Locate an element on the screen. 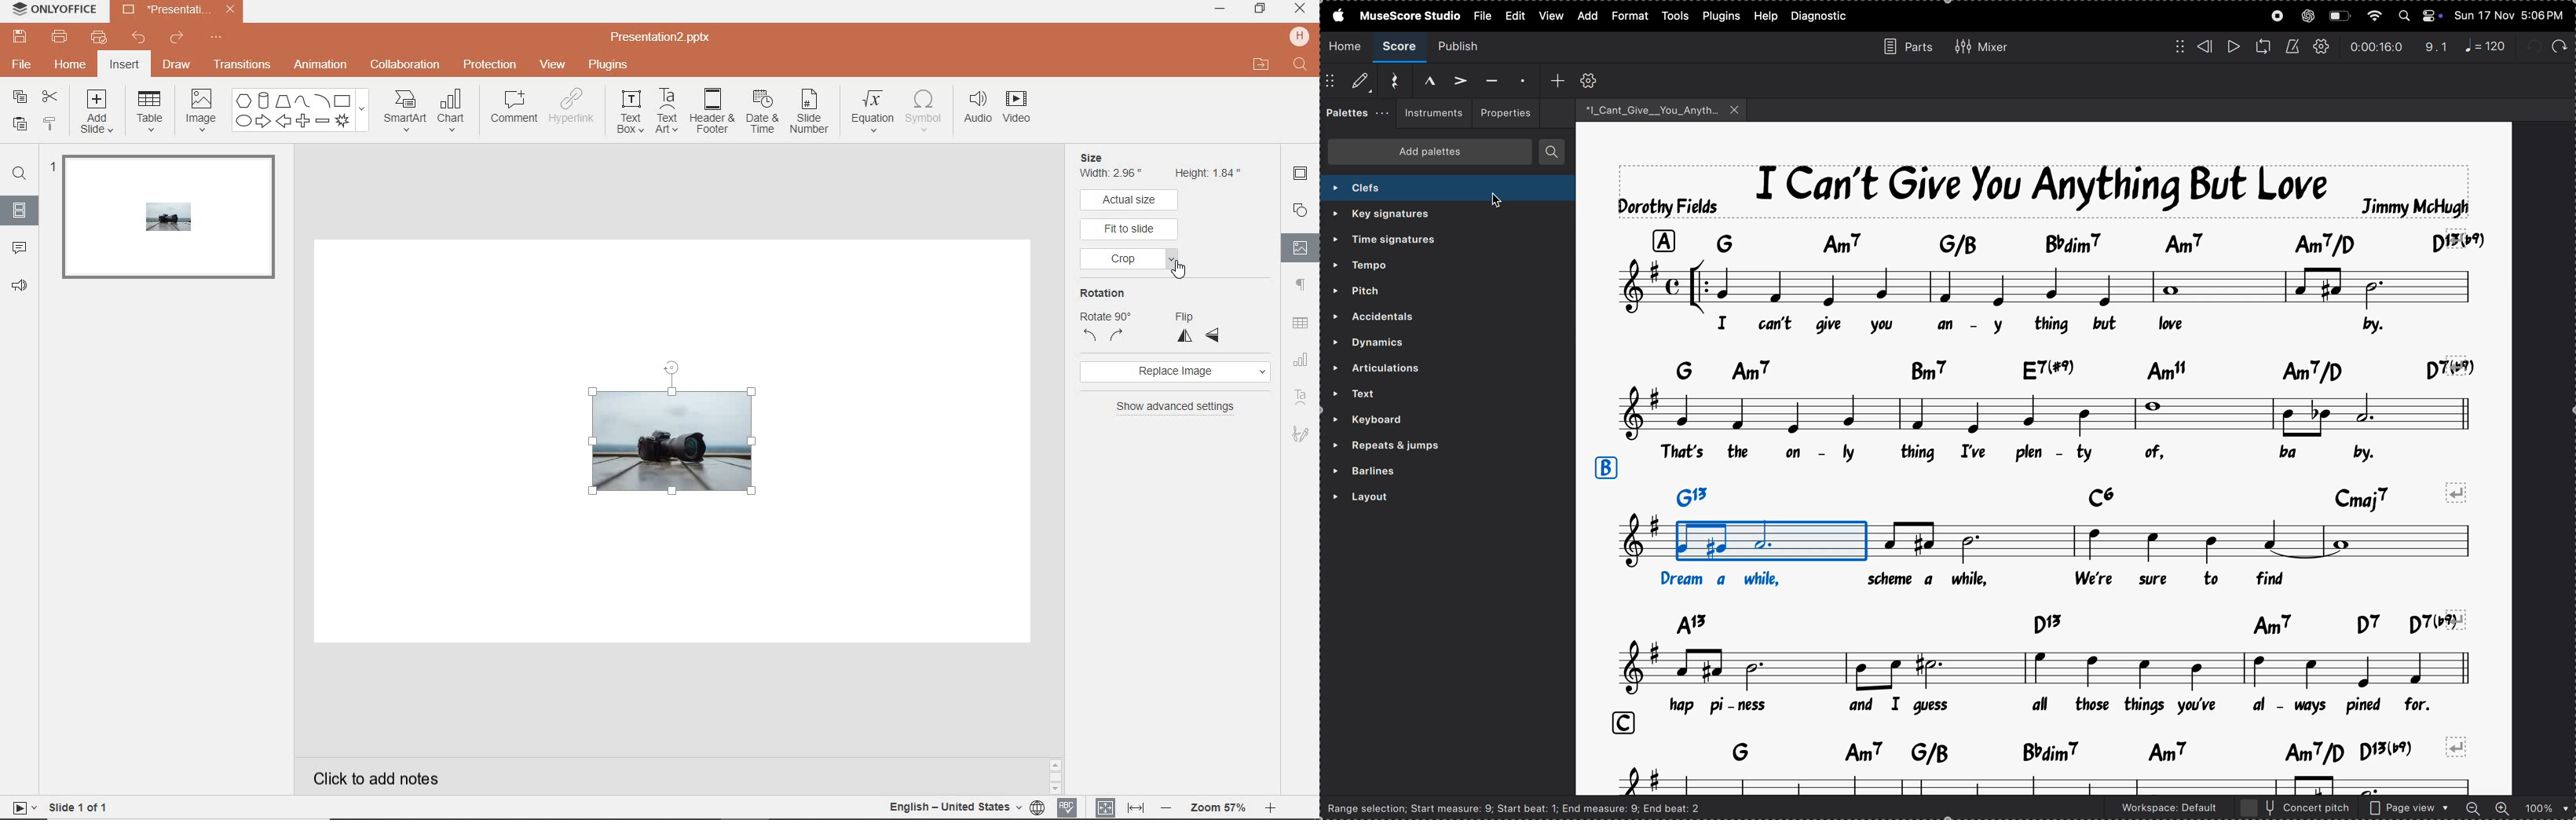  videos is located at coordinates (1016, 109).